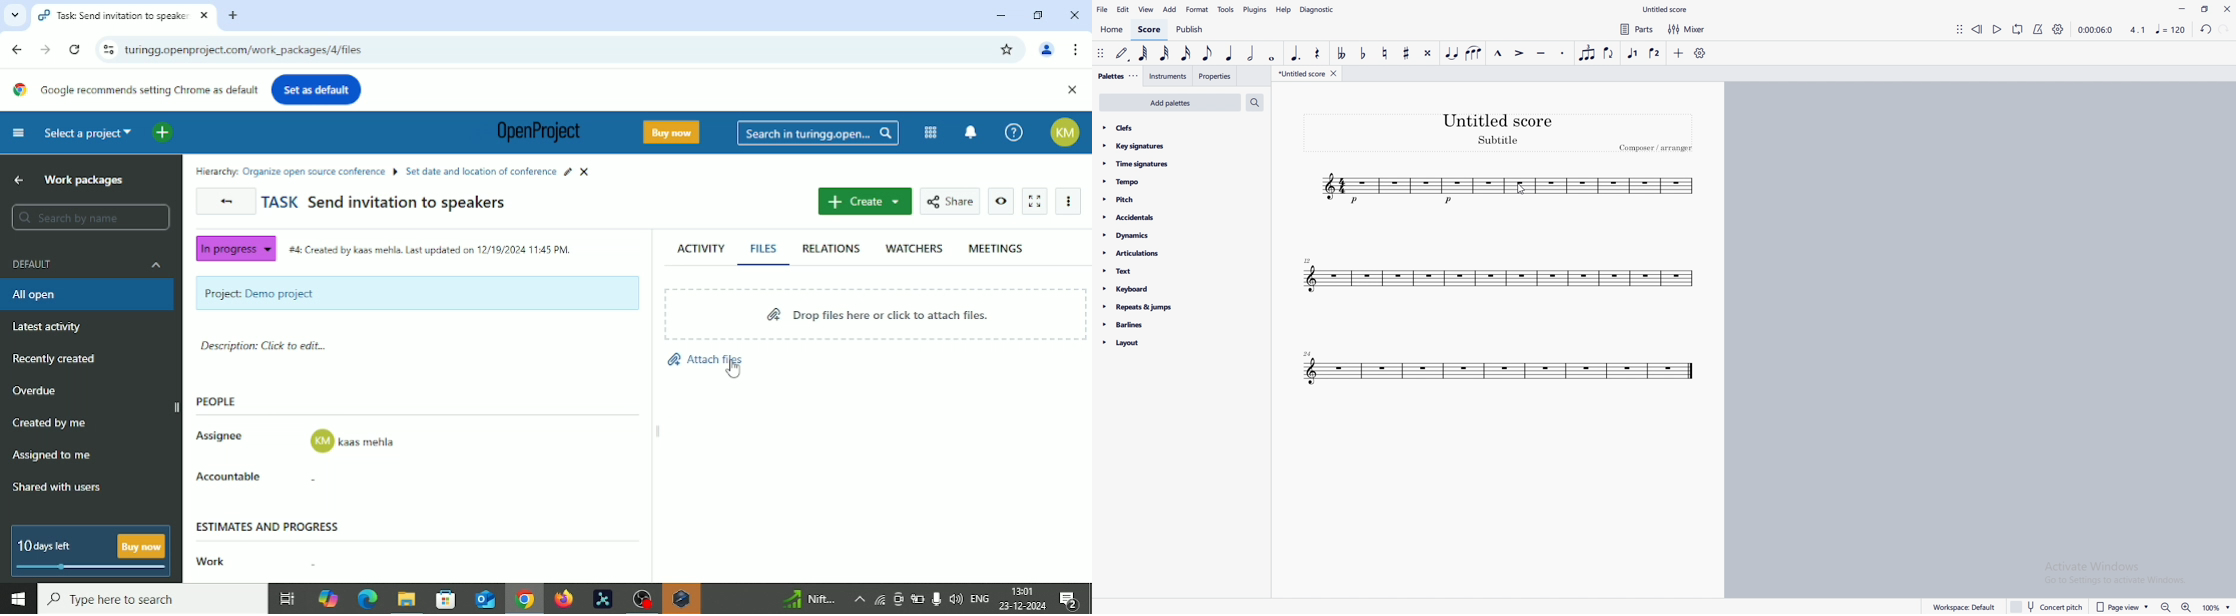  What do you see at coordinates (113, 16) in the screenshot?
I see `current tab: Task: Send invitation to speake` at bounding box center [113, 16].